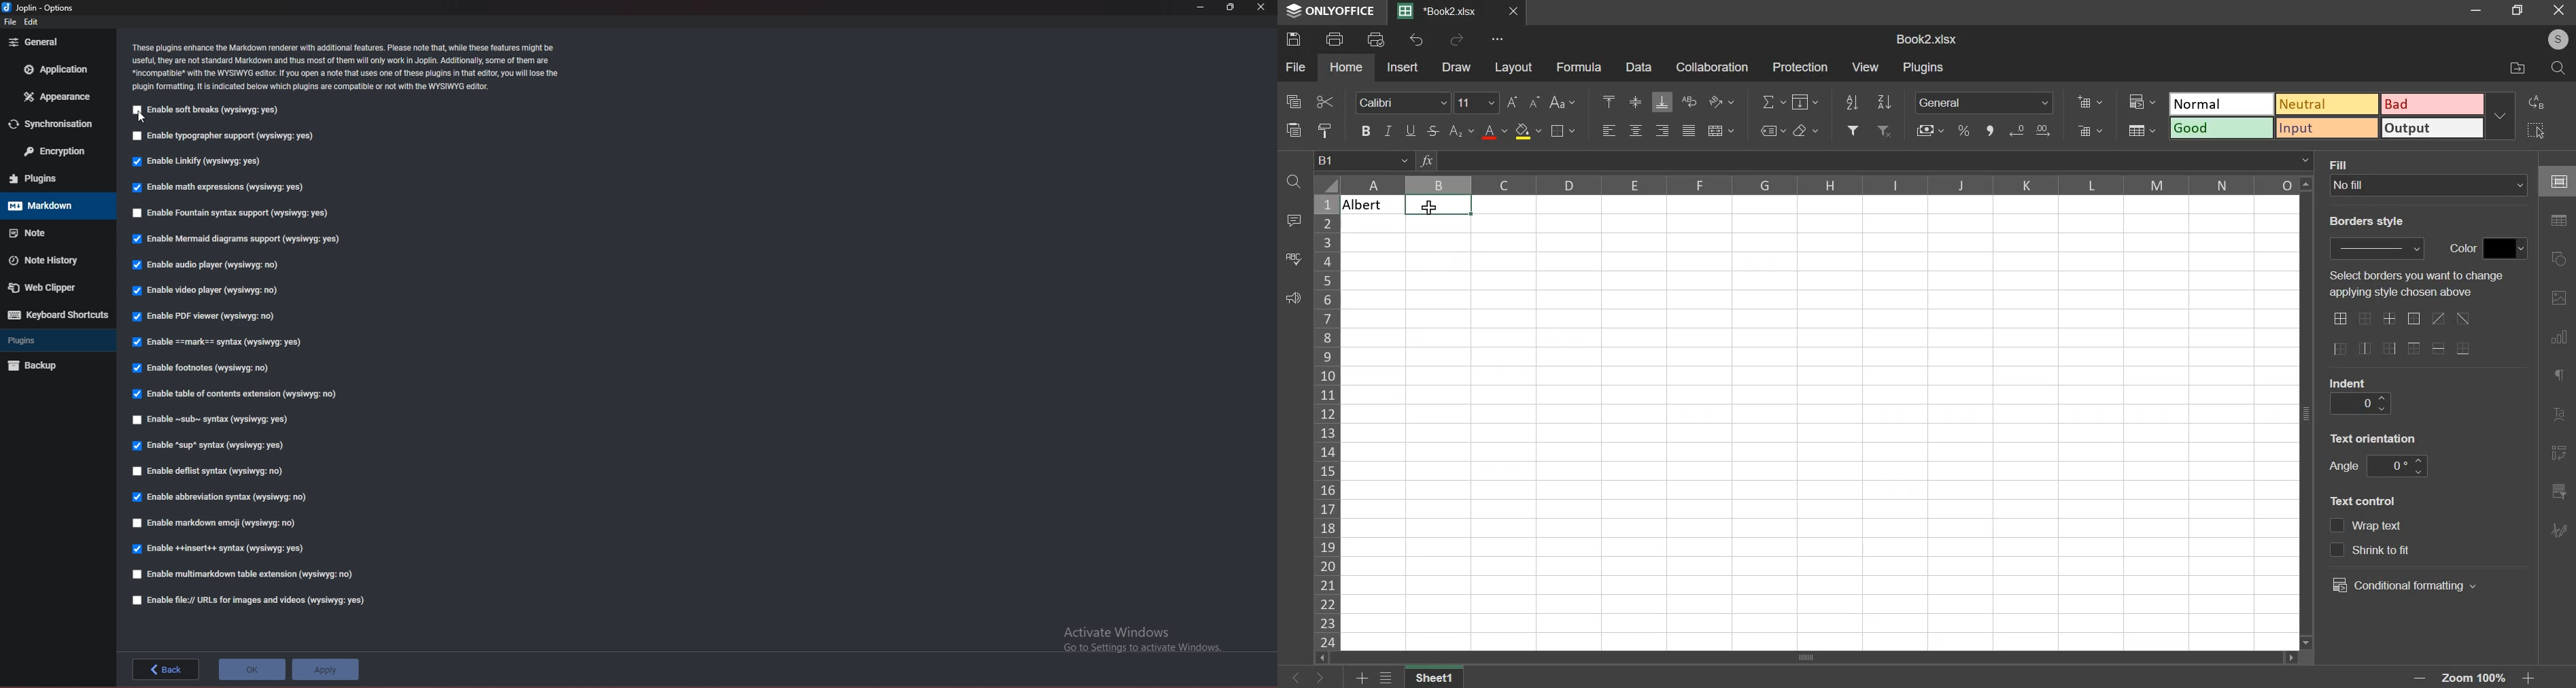  I want to click on align center, so click(1636, 131).